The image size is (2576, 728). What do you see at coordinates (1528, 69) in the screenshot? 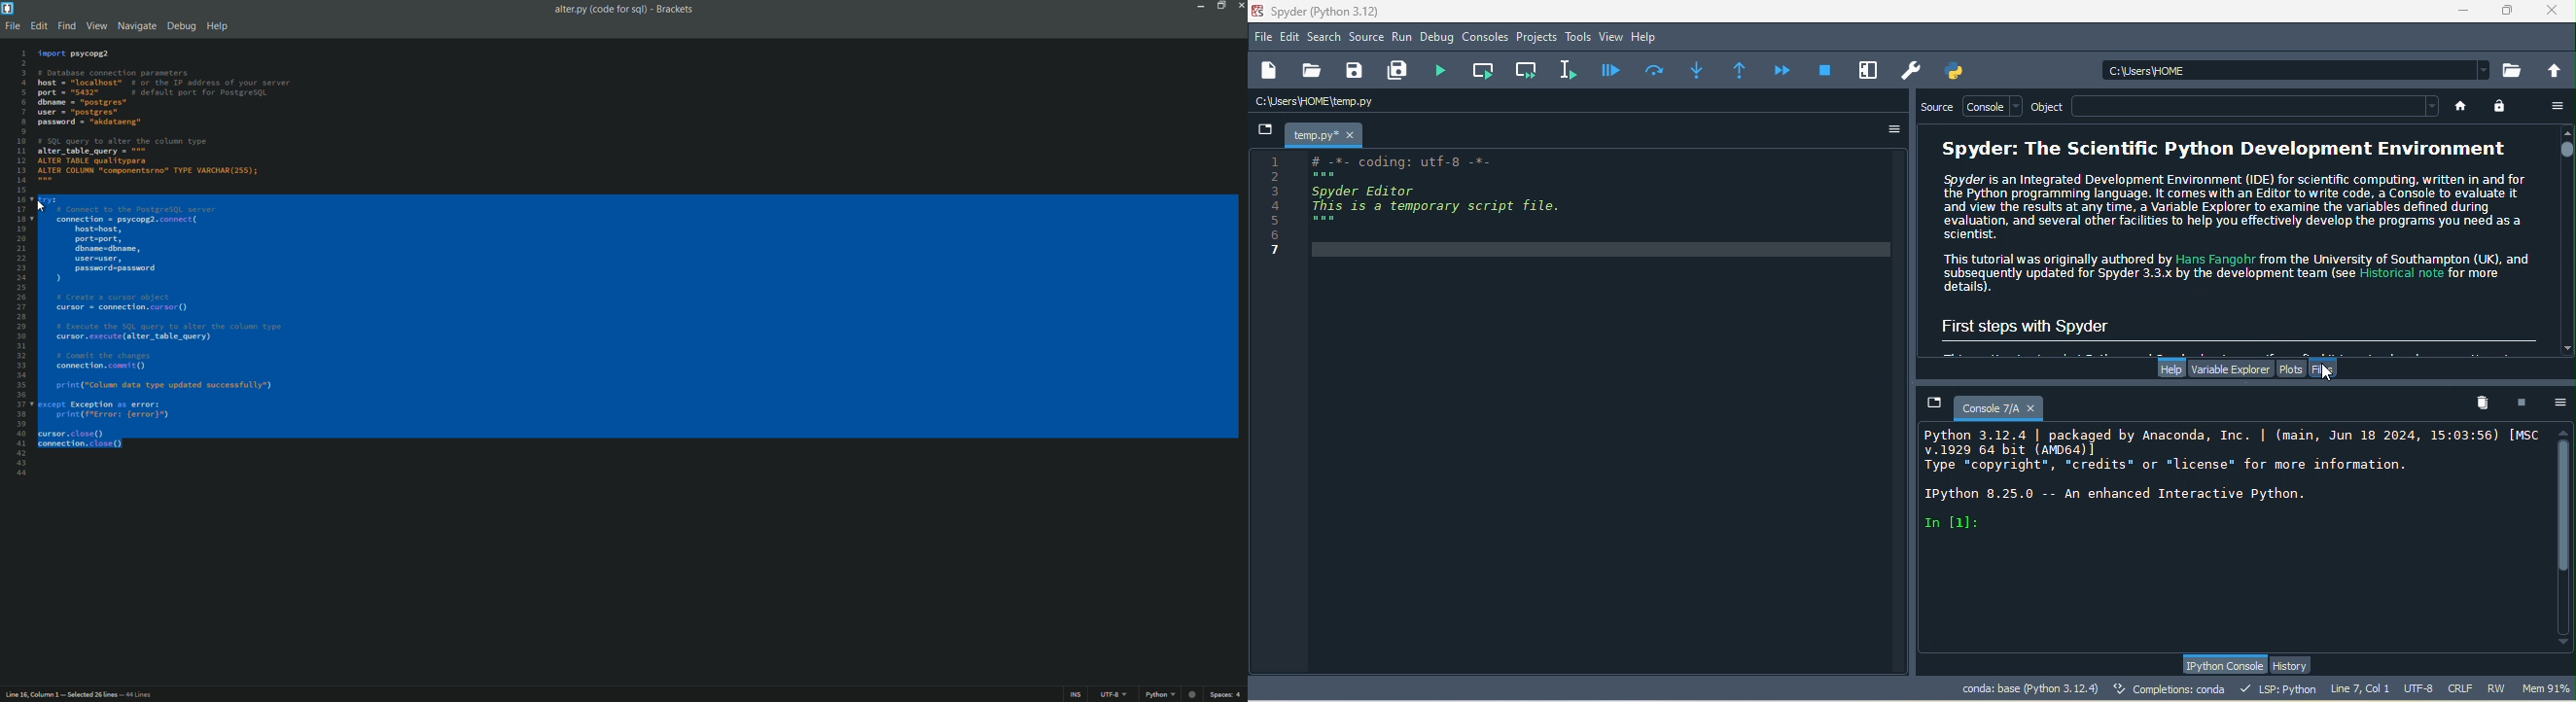
I see `run current cell and go to the next one` at bounding box center [1528, 69].